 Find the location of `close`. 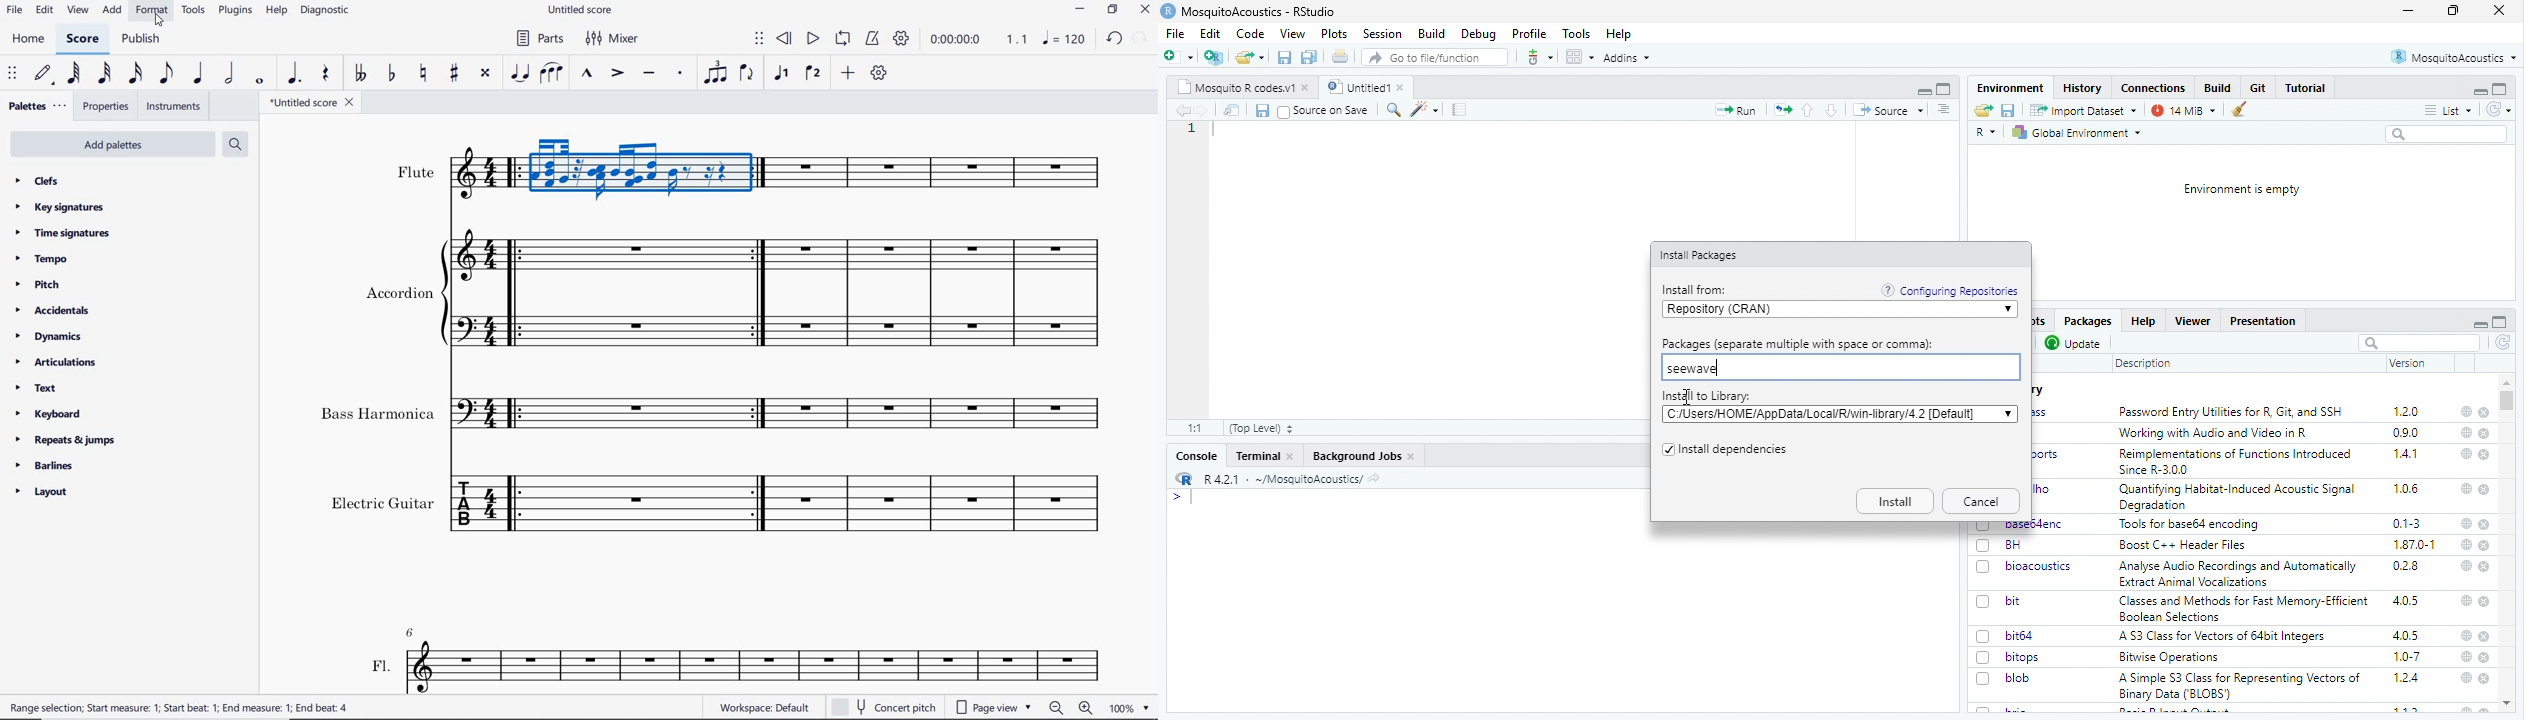

close is located at coordinates (2485, 491).